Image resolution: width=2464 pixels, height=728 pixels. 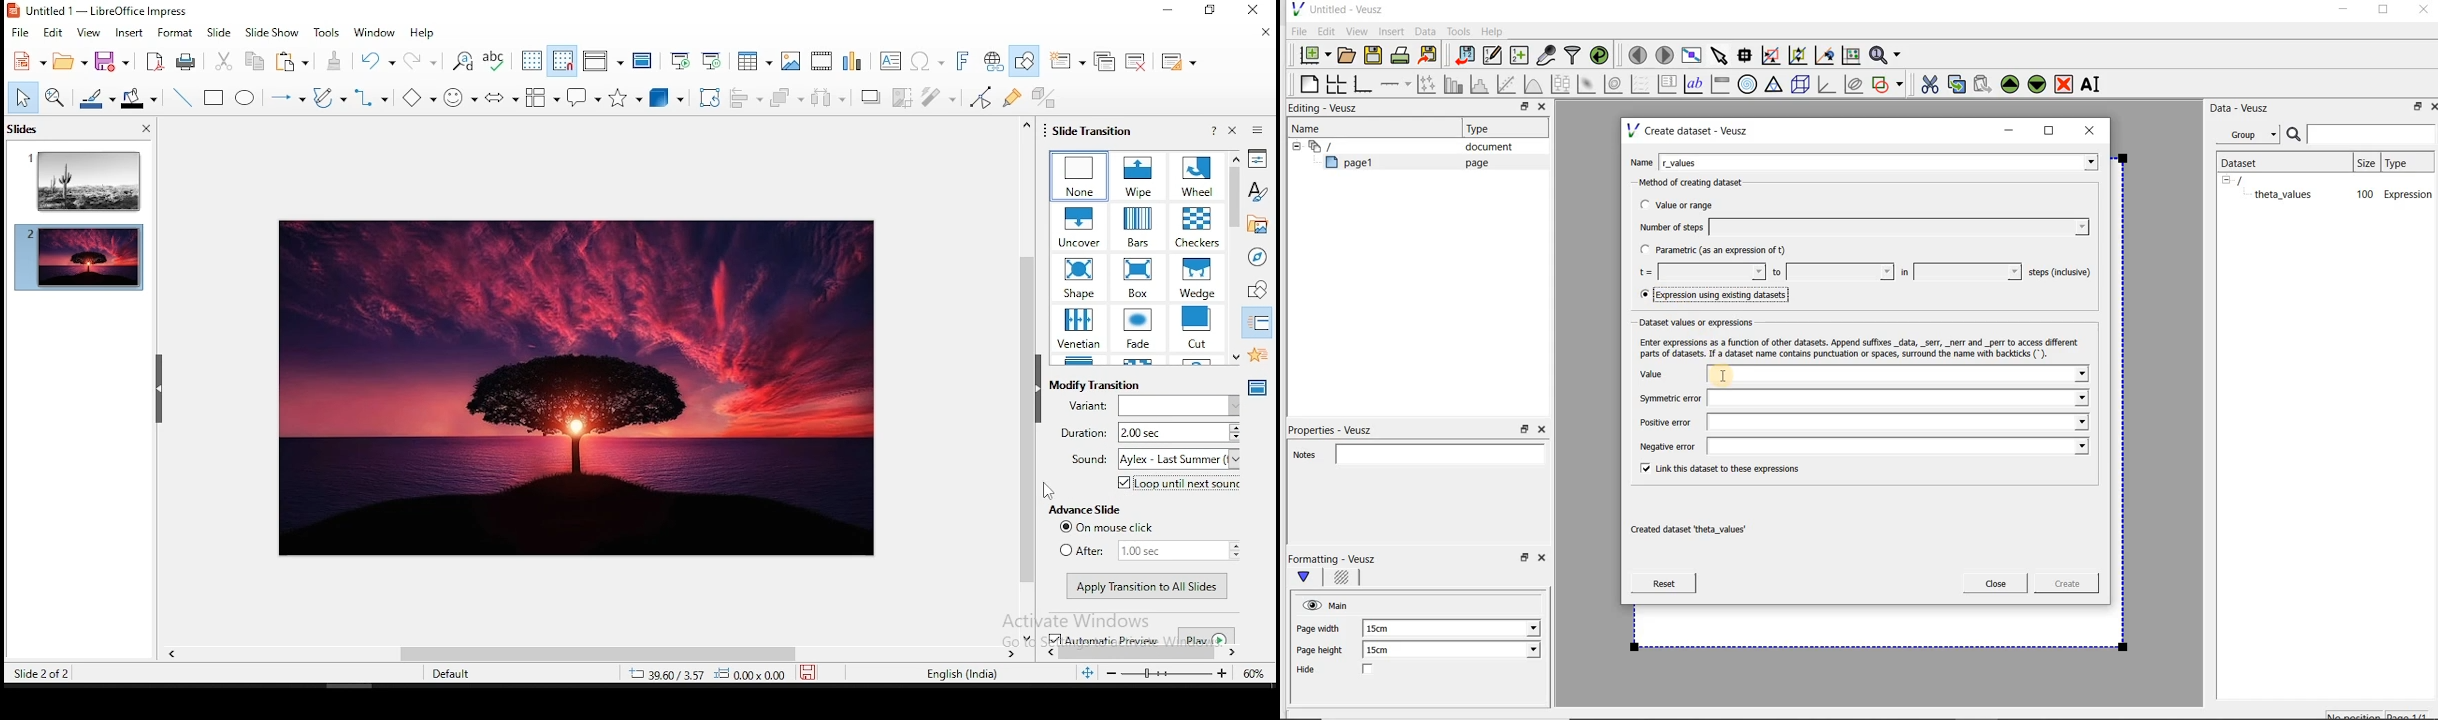 What do you see at coordinates (1257, 387) in the screenshot?
I see `master slides` at bounding box center [1257, 387].